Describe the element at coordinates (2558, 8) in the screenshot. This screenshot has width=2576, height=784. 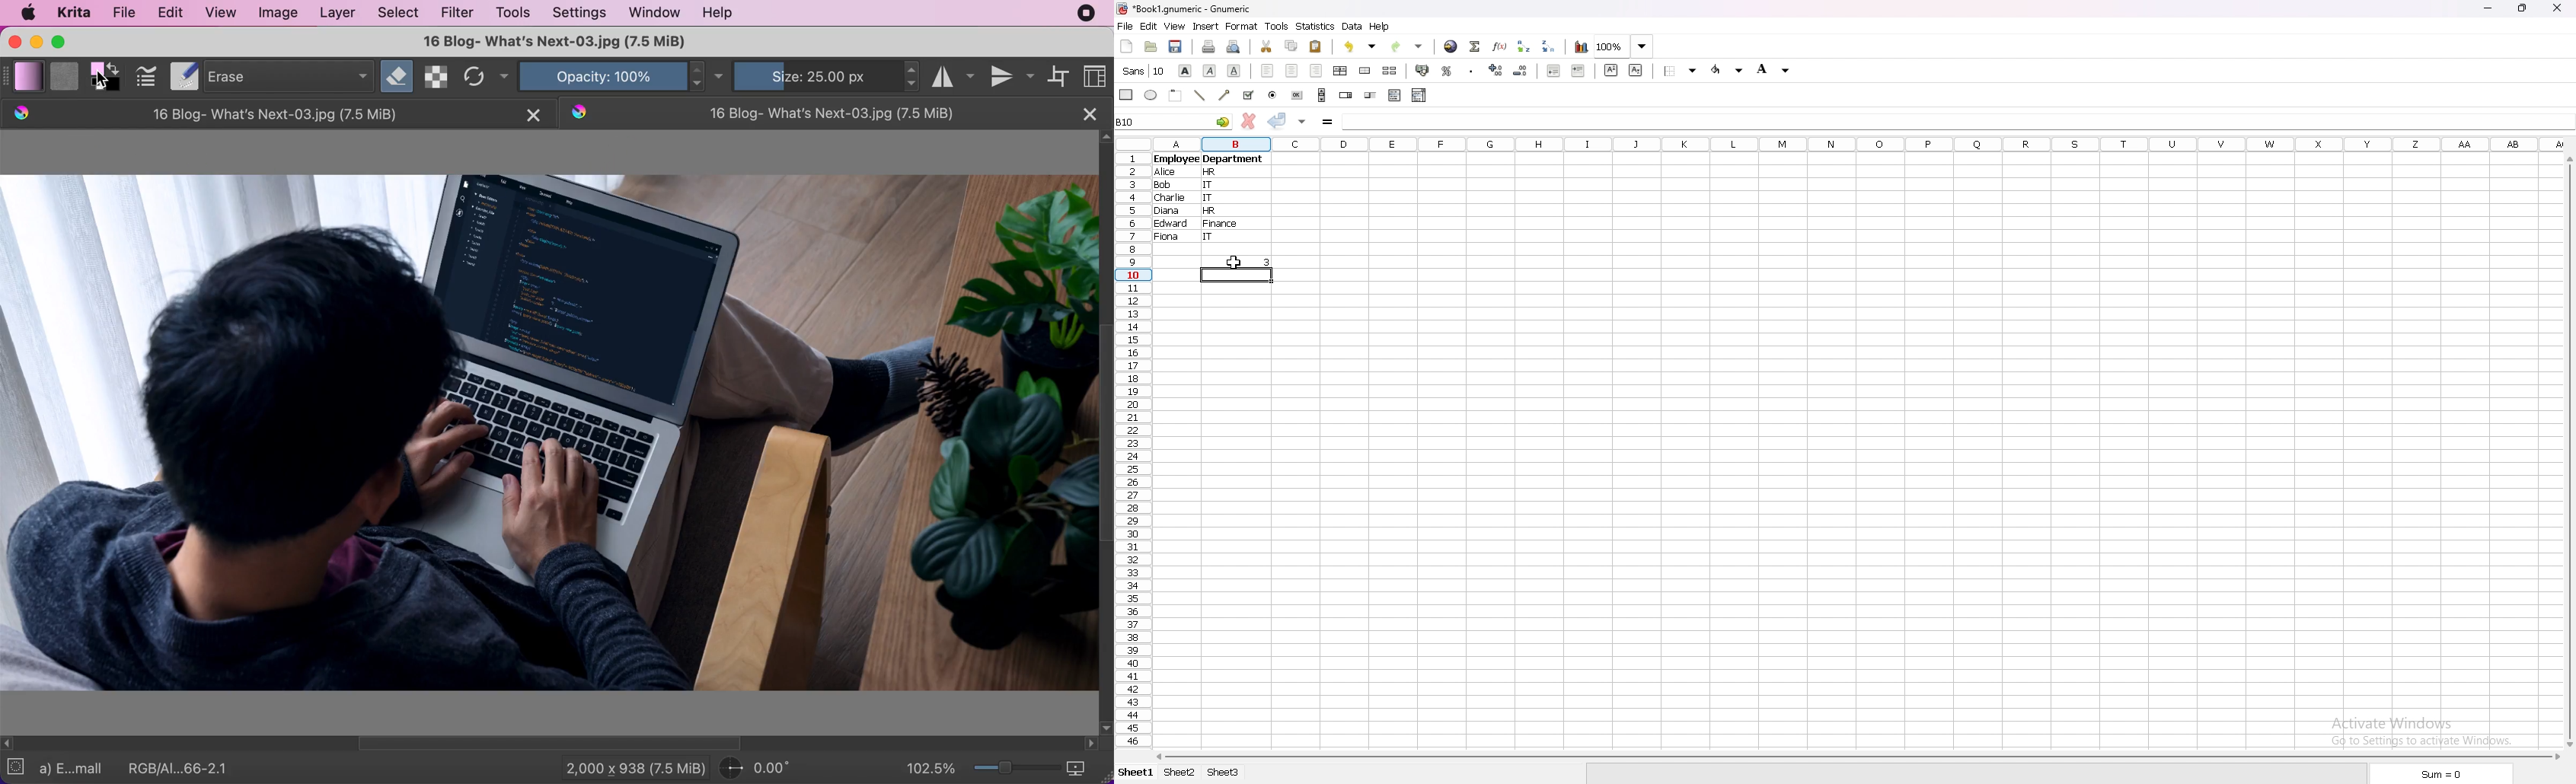
I see `close` at that location.